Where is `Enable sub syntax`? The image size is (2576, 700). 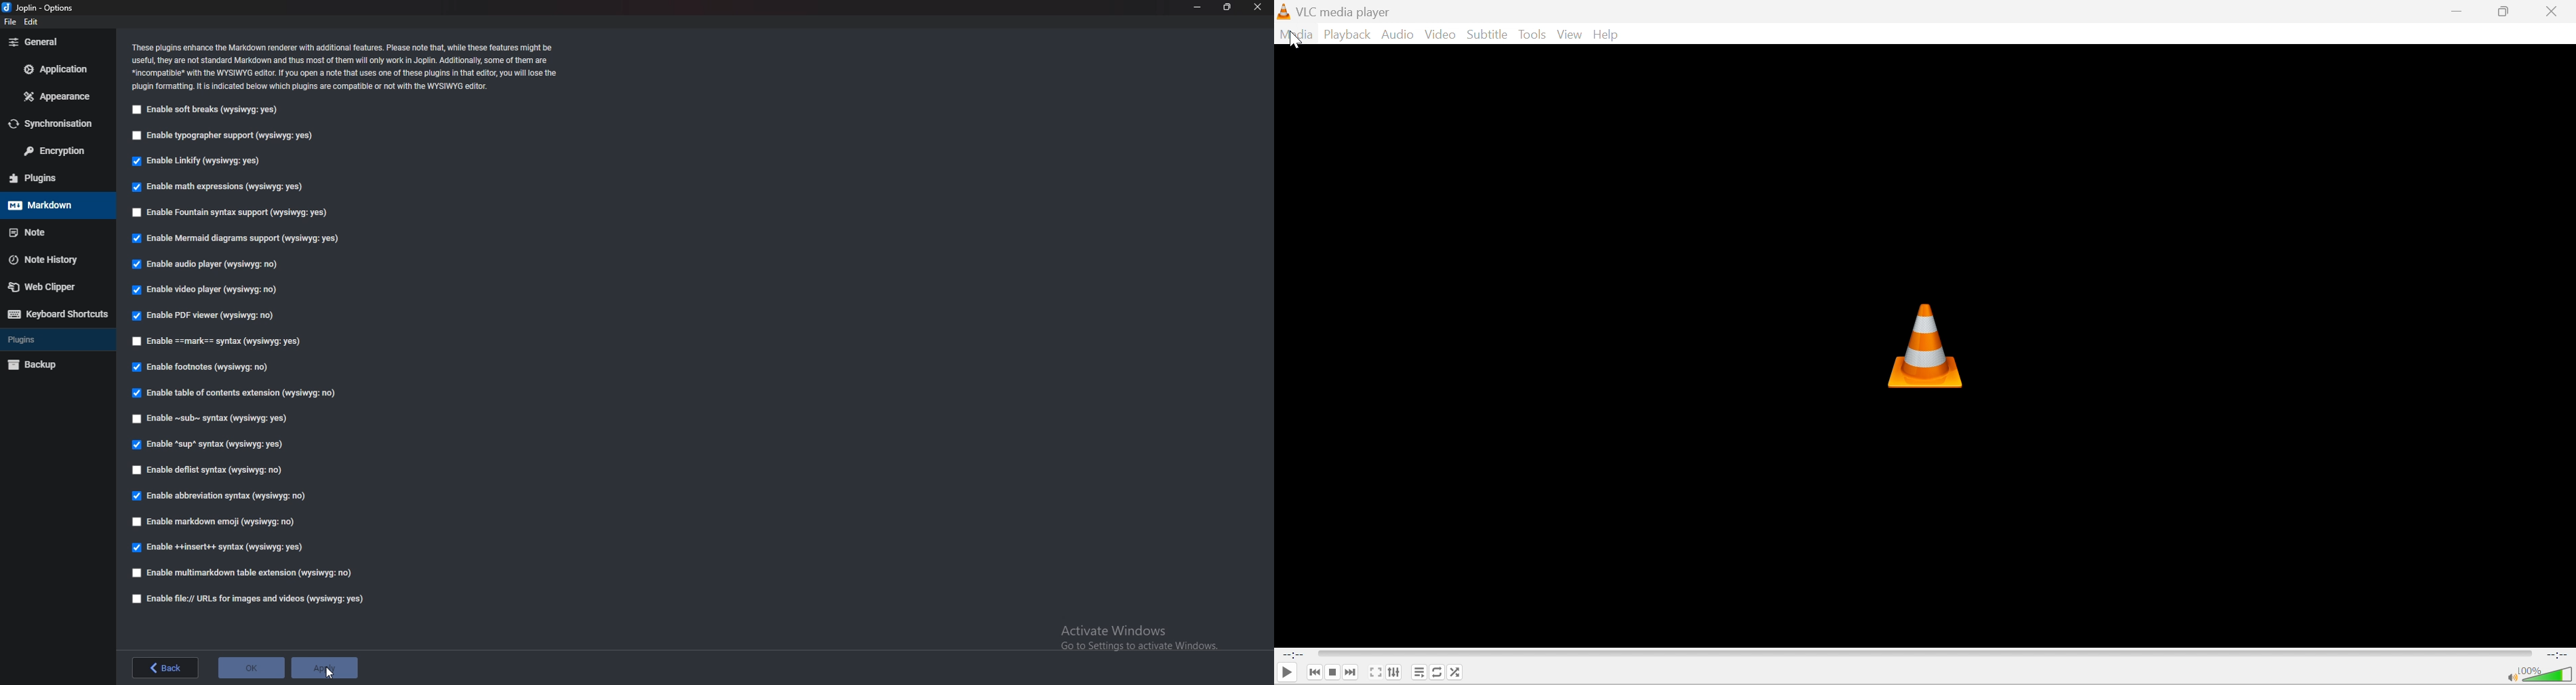 Enable sub syntax is located at coordinates (210, 419).